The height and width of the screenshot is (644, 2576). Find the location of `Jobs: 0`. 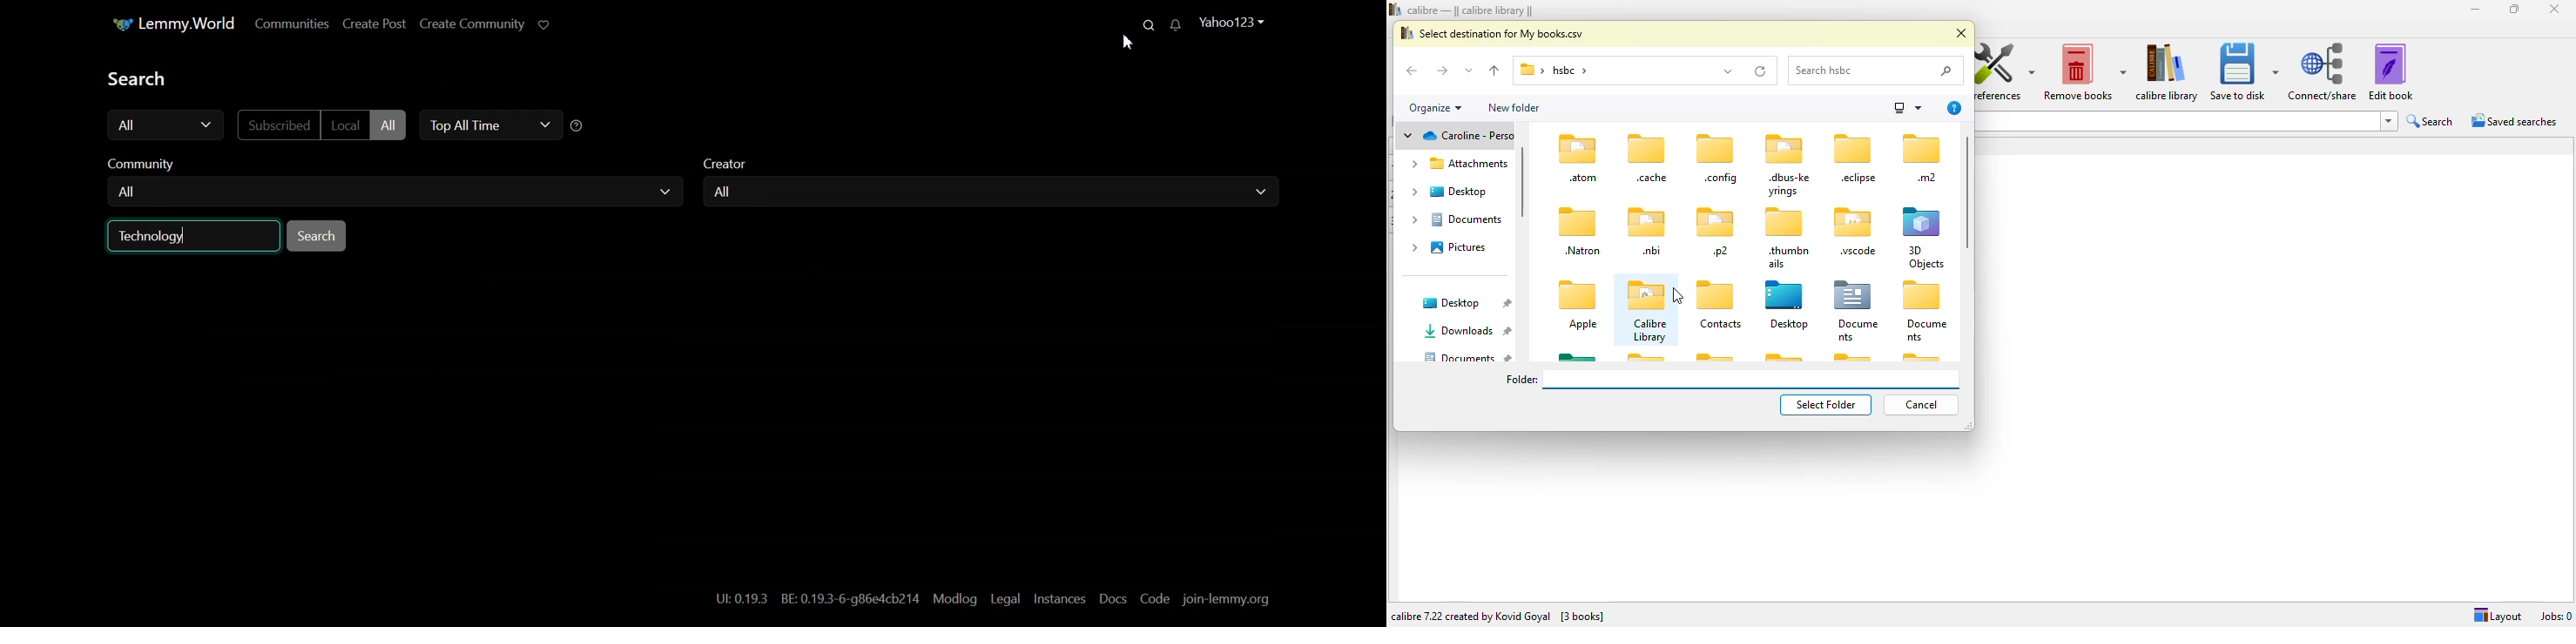

Jobs: 0 is located at coordinates (2556, 616).